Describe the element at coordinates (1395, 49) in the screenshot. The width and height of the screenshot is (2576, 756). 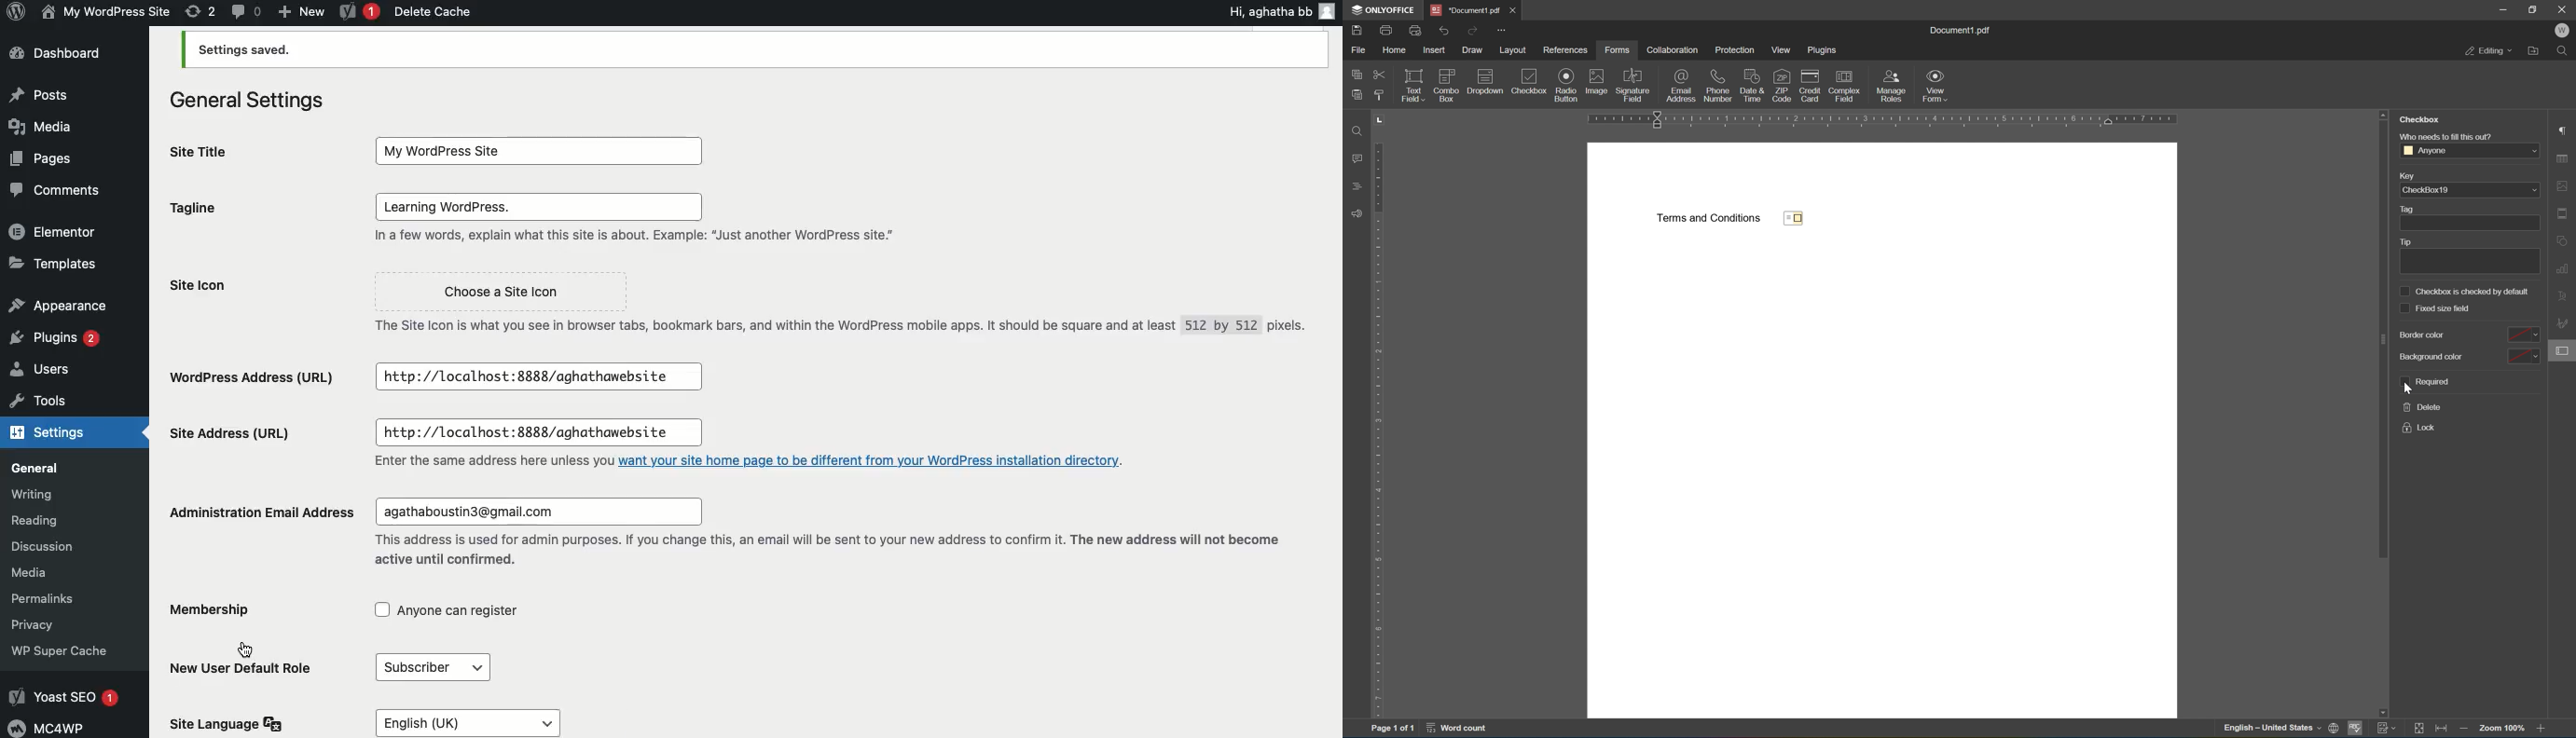
I see `home` at that location.